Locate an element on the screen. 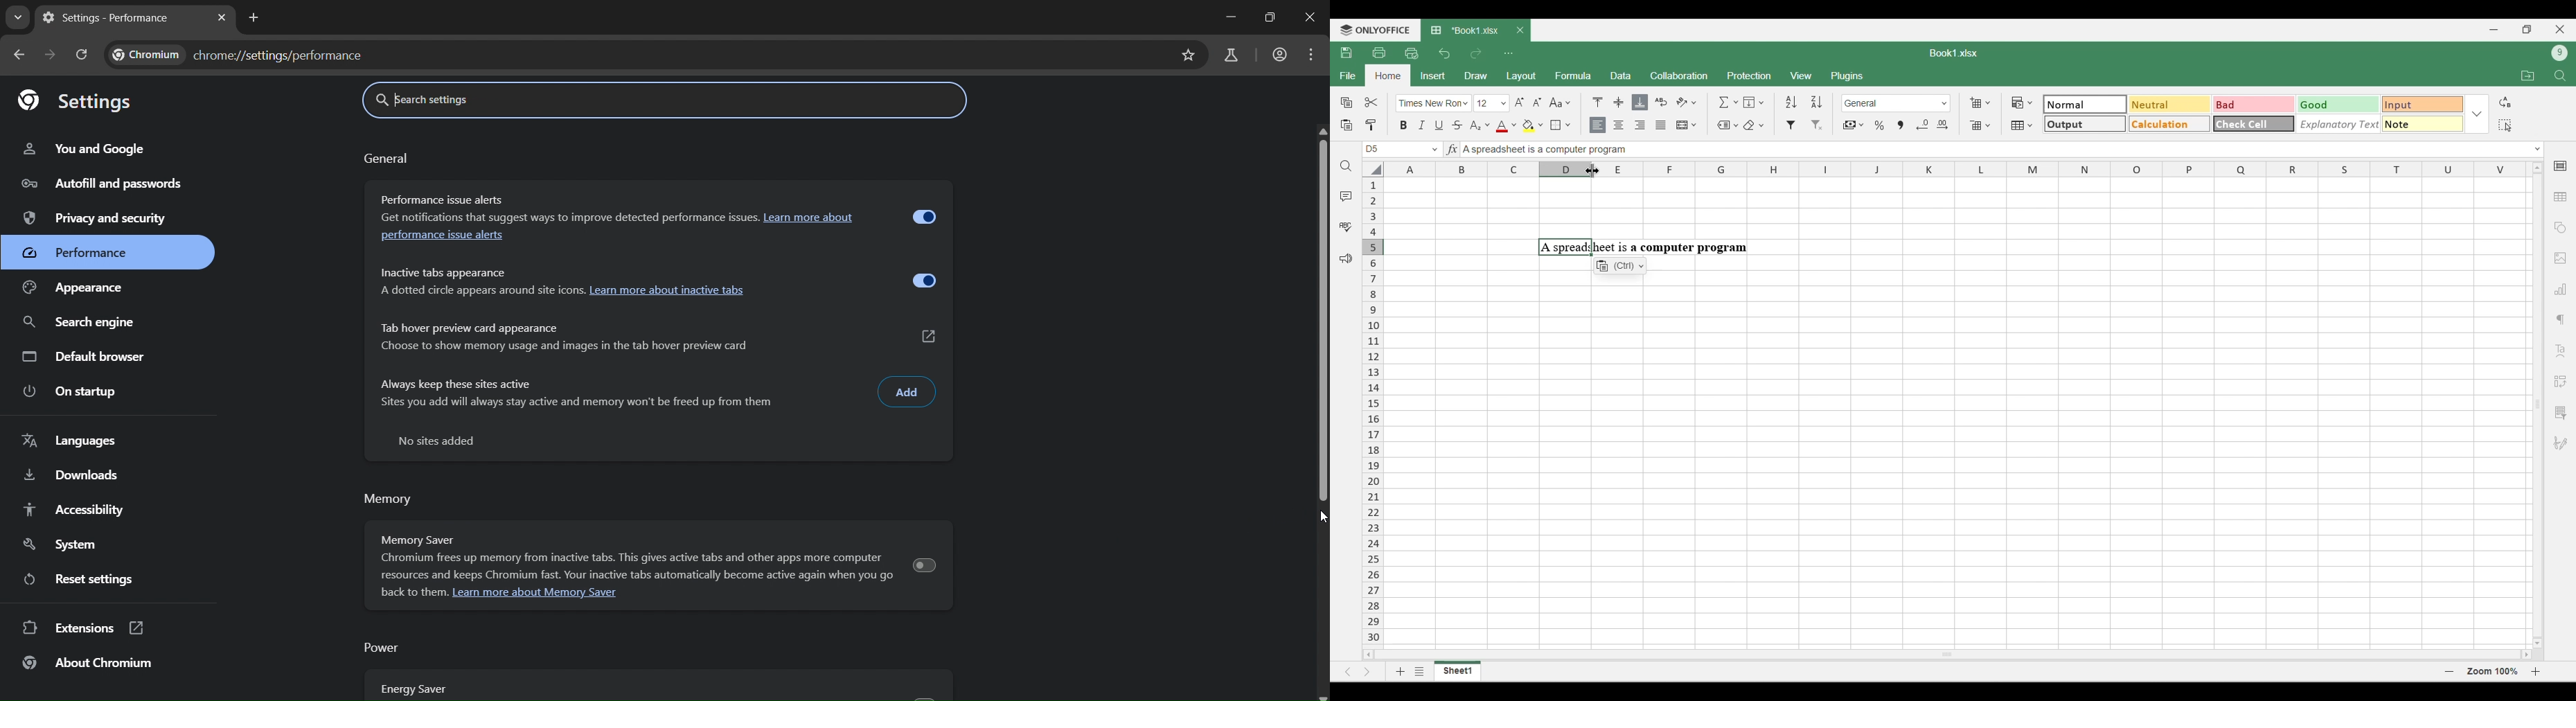 The width and height of the screenshot is (2576, 728). Add sheets is located at coordinates (1401, 671).